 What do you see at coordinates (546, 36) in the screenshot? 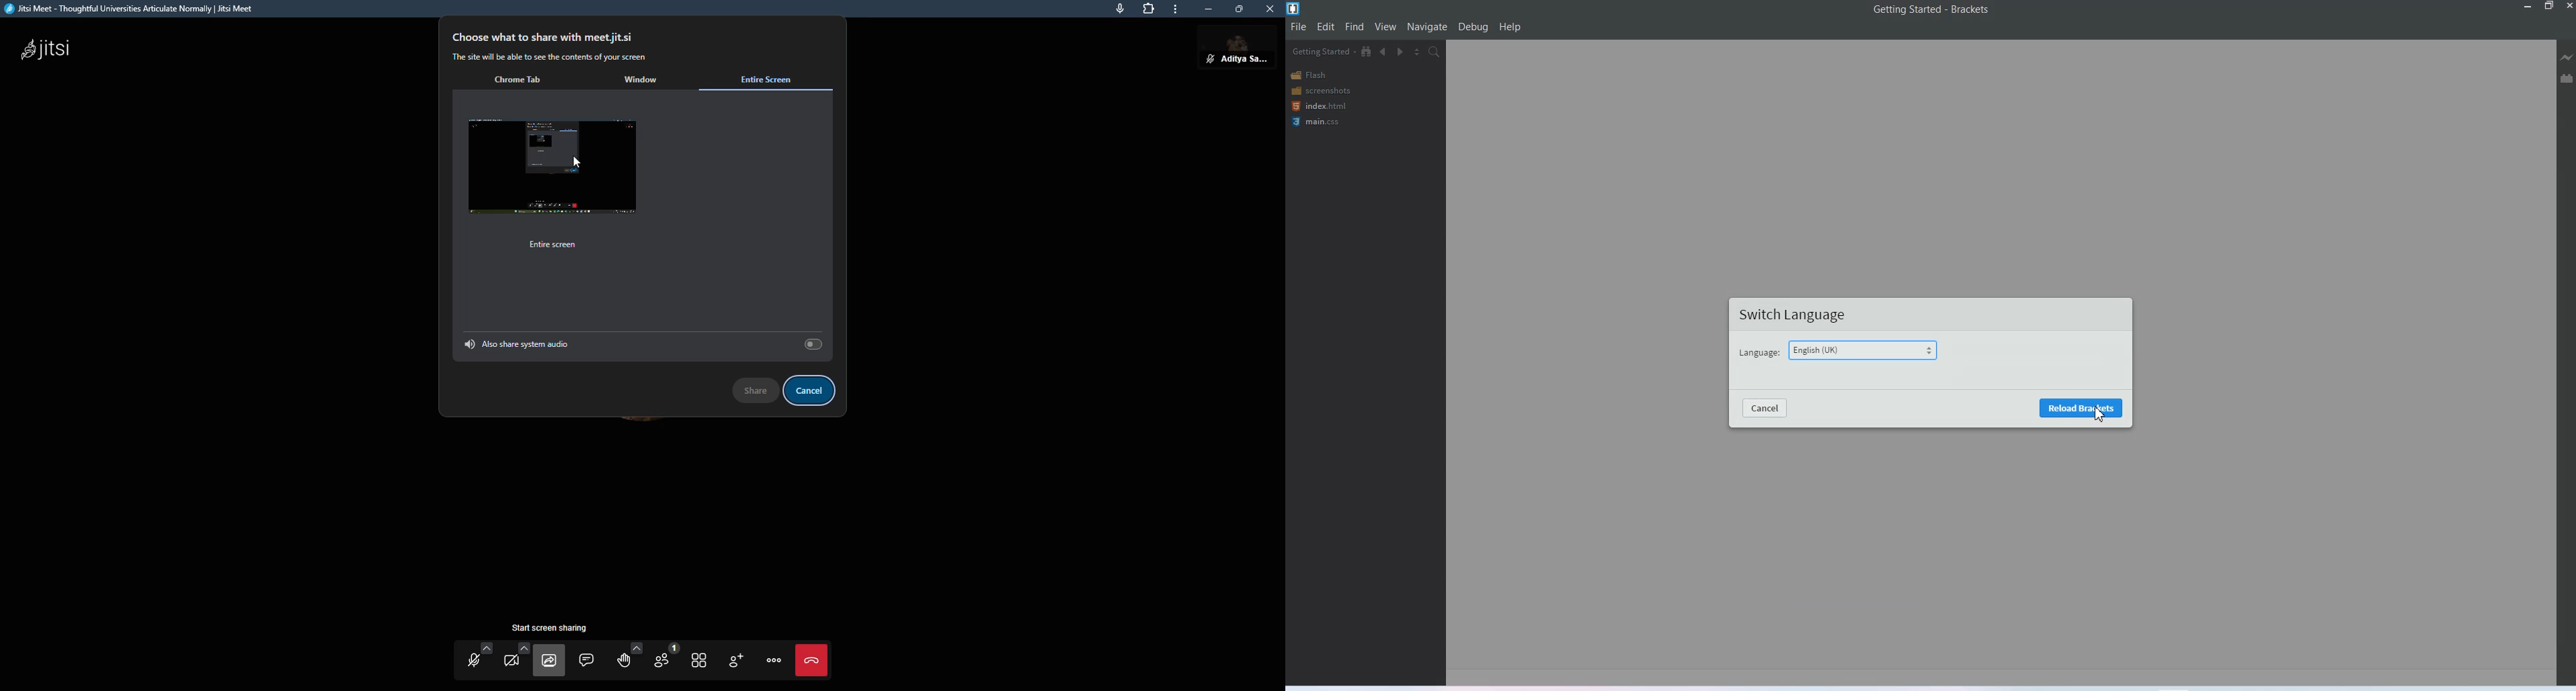
I see `choose what to share with meet.jit.si` at bounding box center [546, 36].